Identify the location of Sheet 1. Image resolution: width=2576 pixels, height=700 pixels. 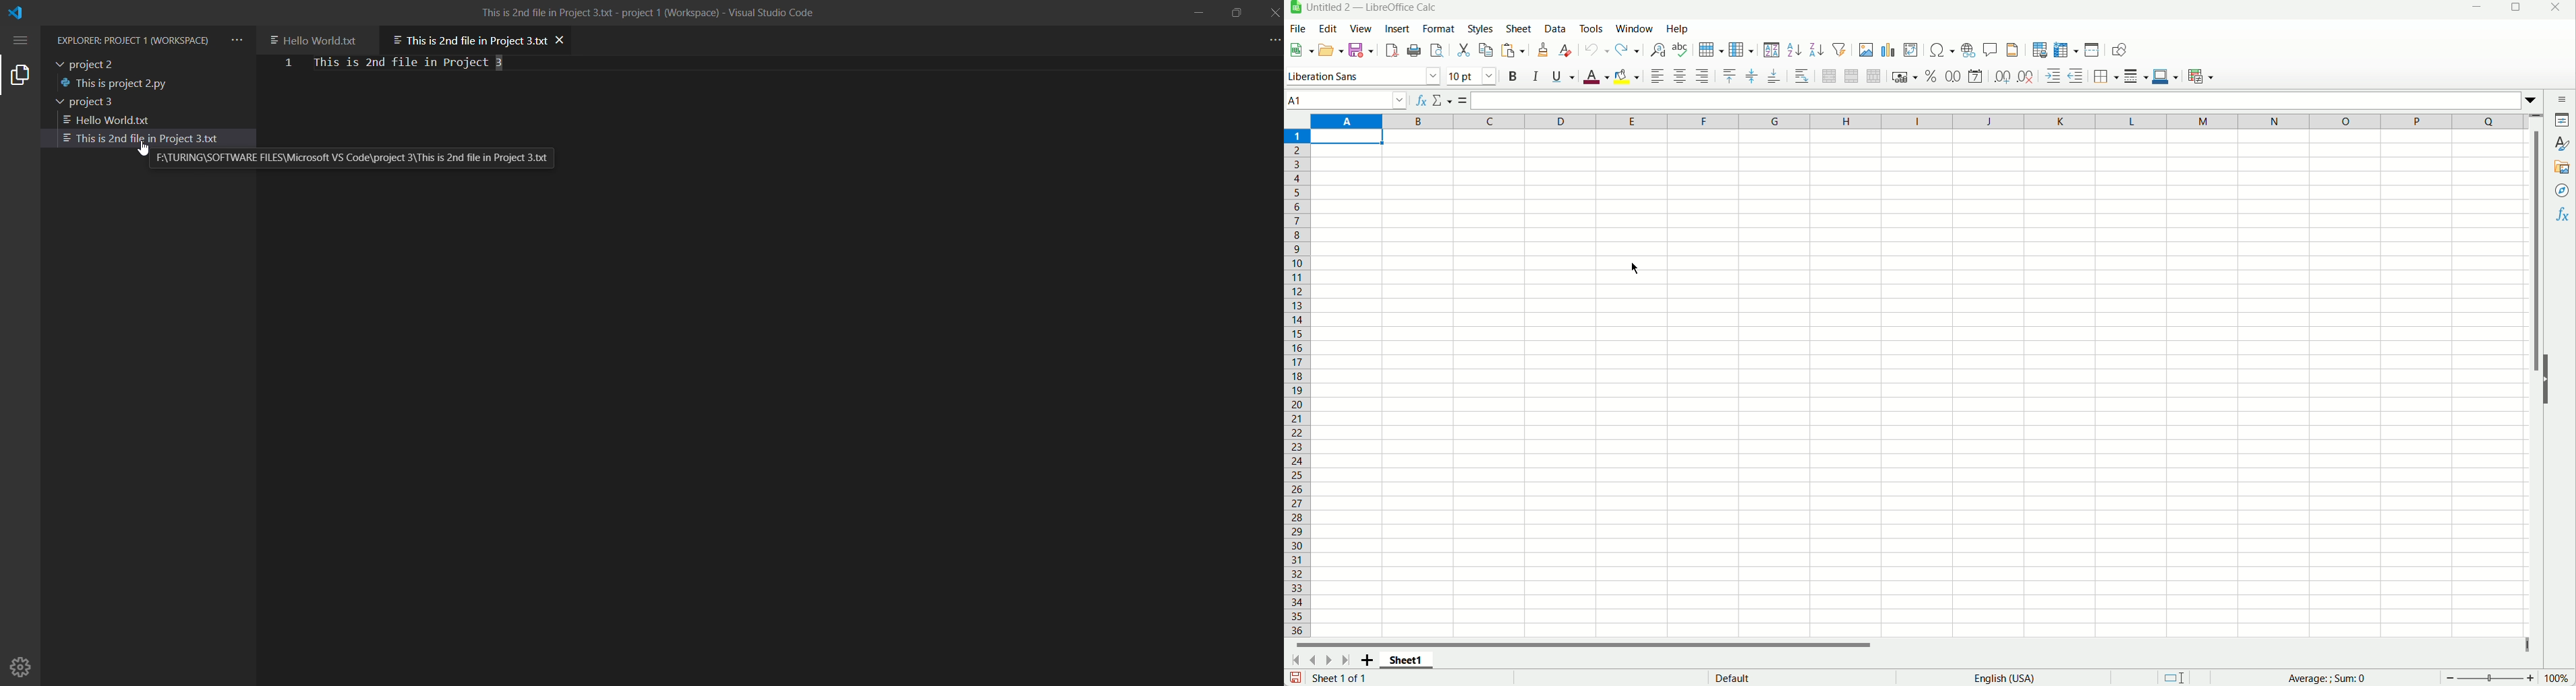
(1407, 662).